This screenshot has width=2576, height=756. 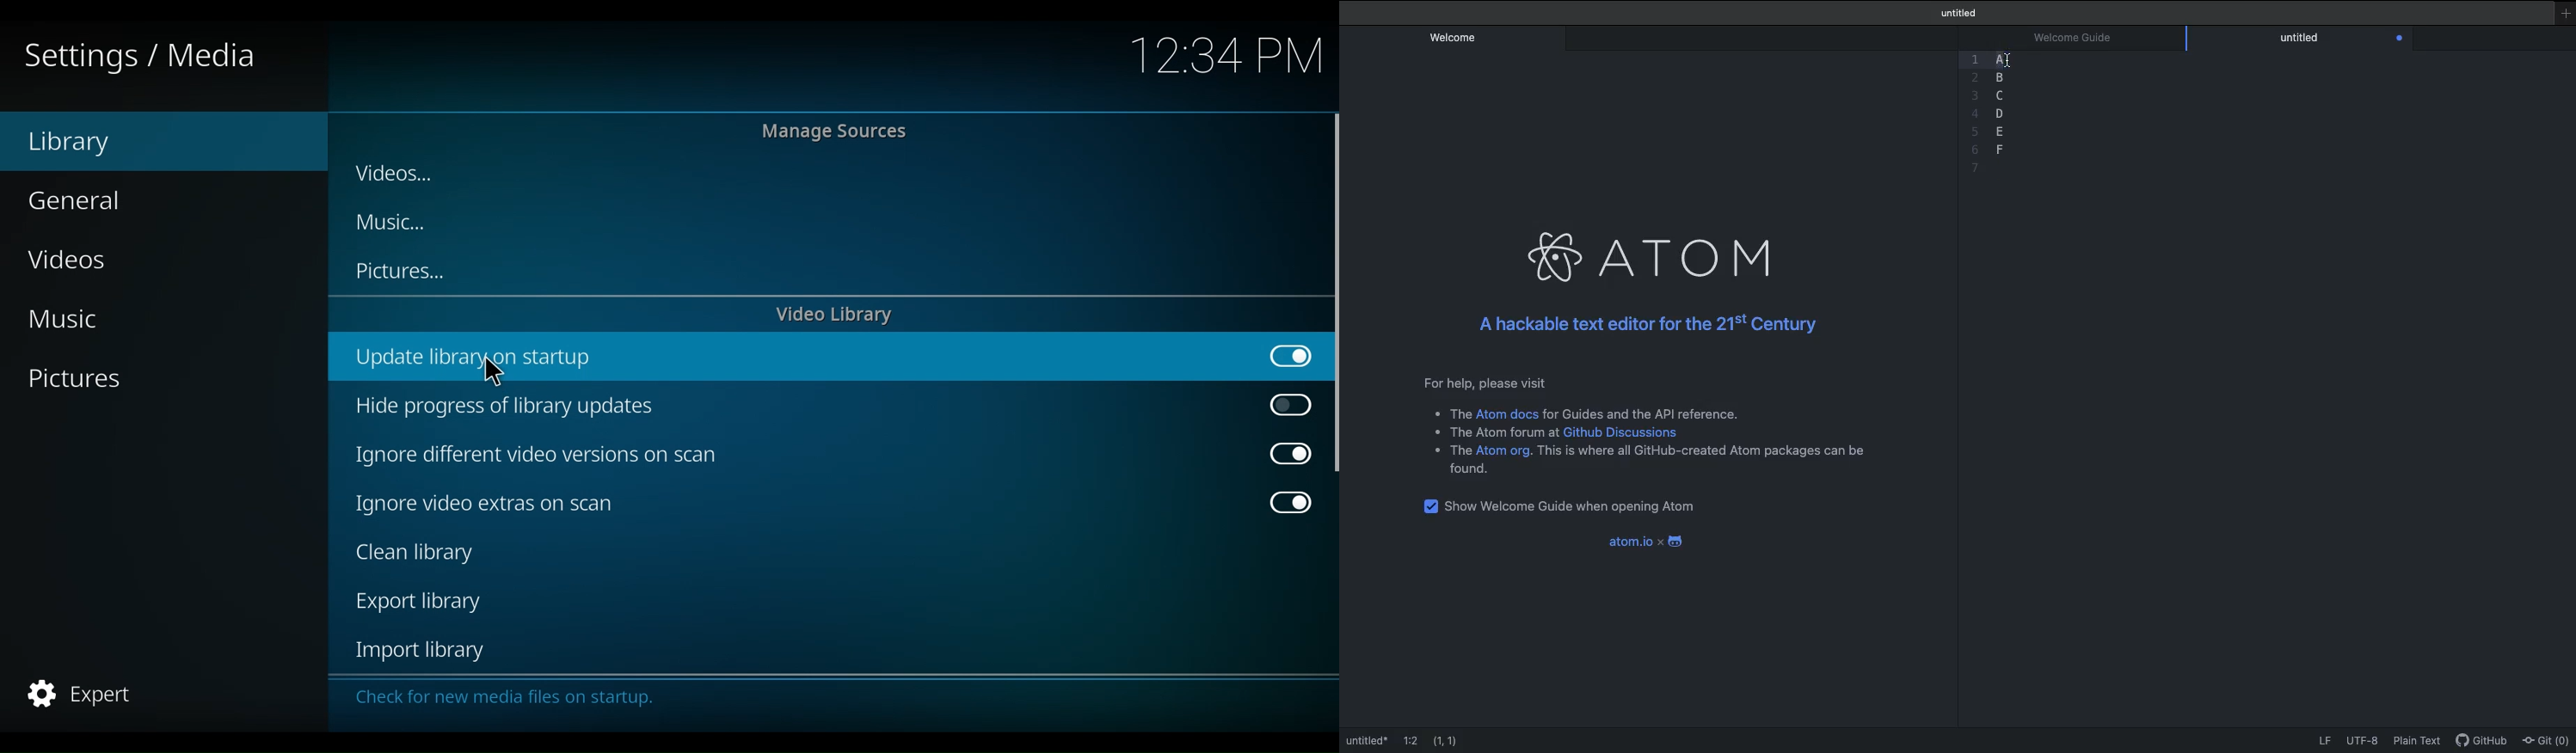 I want to click on Videos, so click(x=403, y=175).